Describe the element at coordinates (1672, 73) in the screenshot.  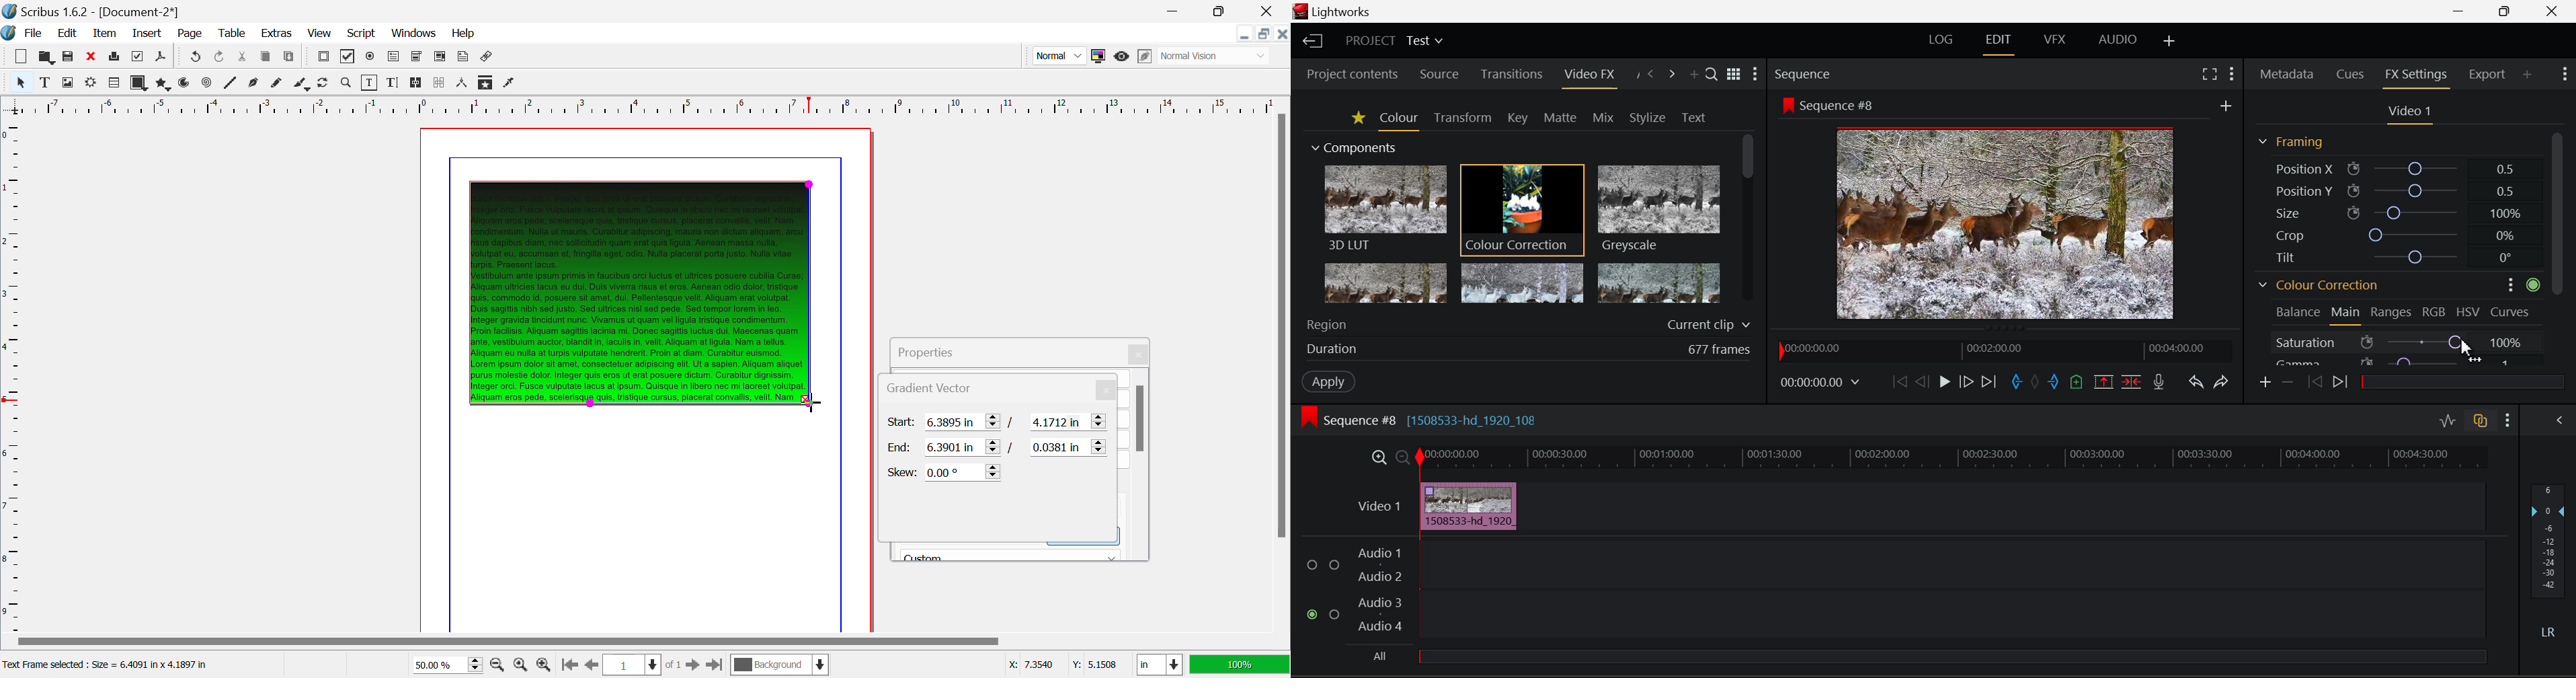
I see `Next Panel` at that location.